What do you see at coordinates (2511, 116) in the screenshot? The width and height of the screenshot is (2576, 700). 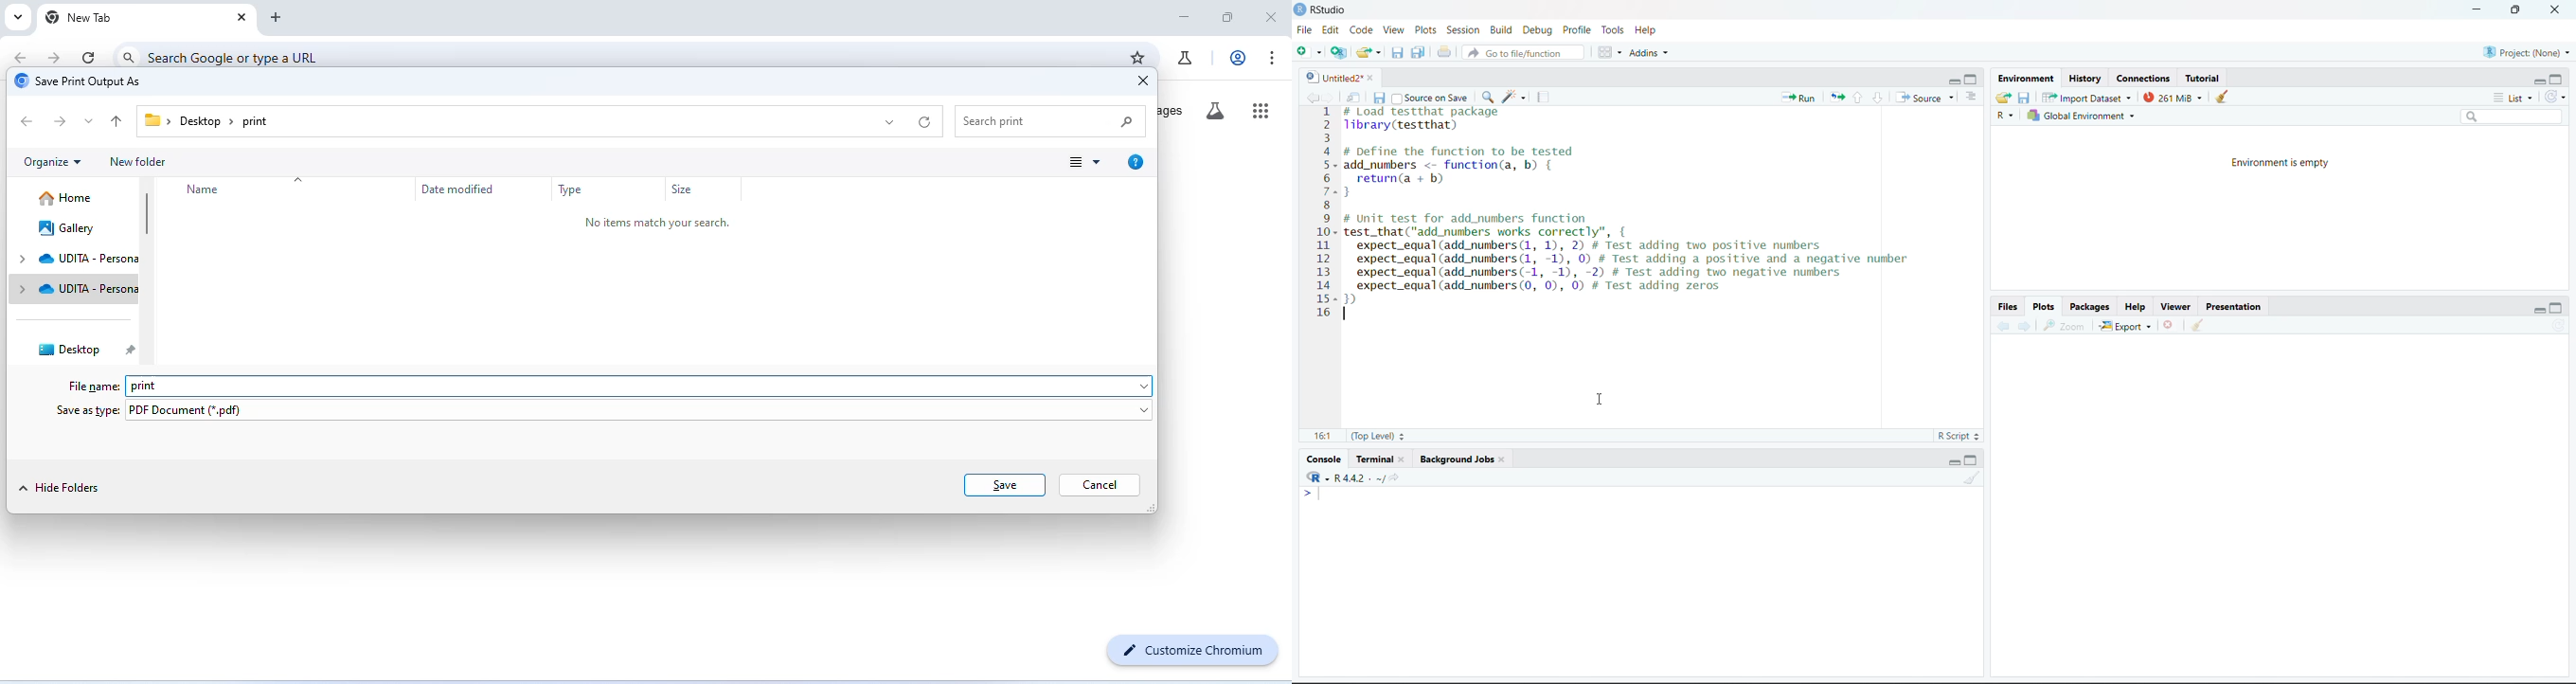 I see `Search bar` at bounding box center [2511, 116].